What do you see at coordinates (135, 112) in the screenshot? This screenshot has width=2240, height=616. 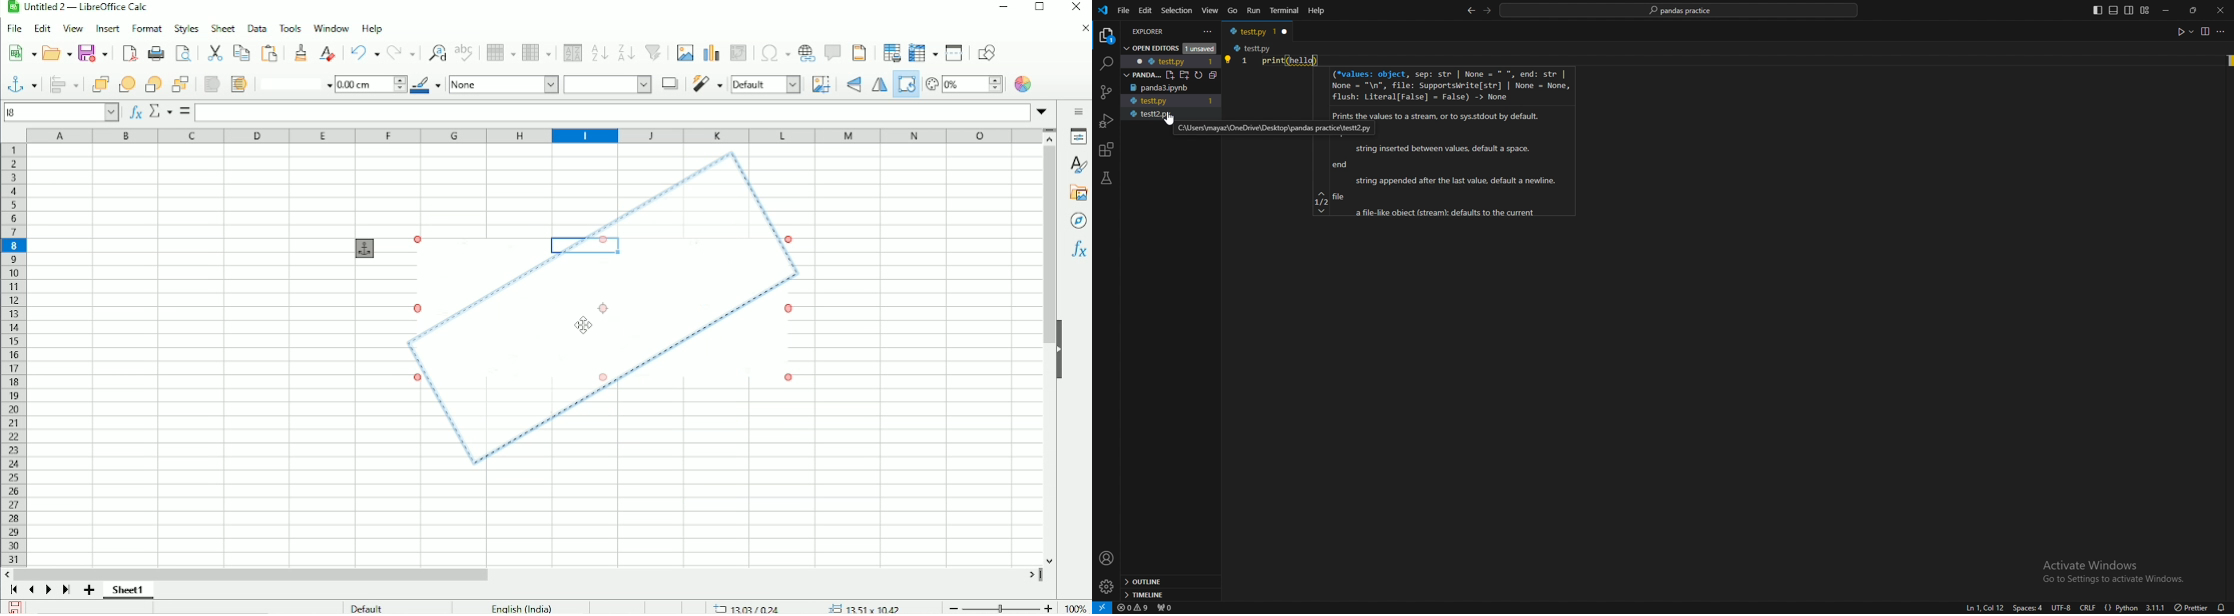 I see `Function wizard` at bounding box center [135, 112].